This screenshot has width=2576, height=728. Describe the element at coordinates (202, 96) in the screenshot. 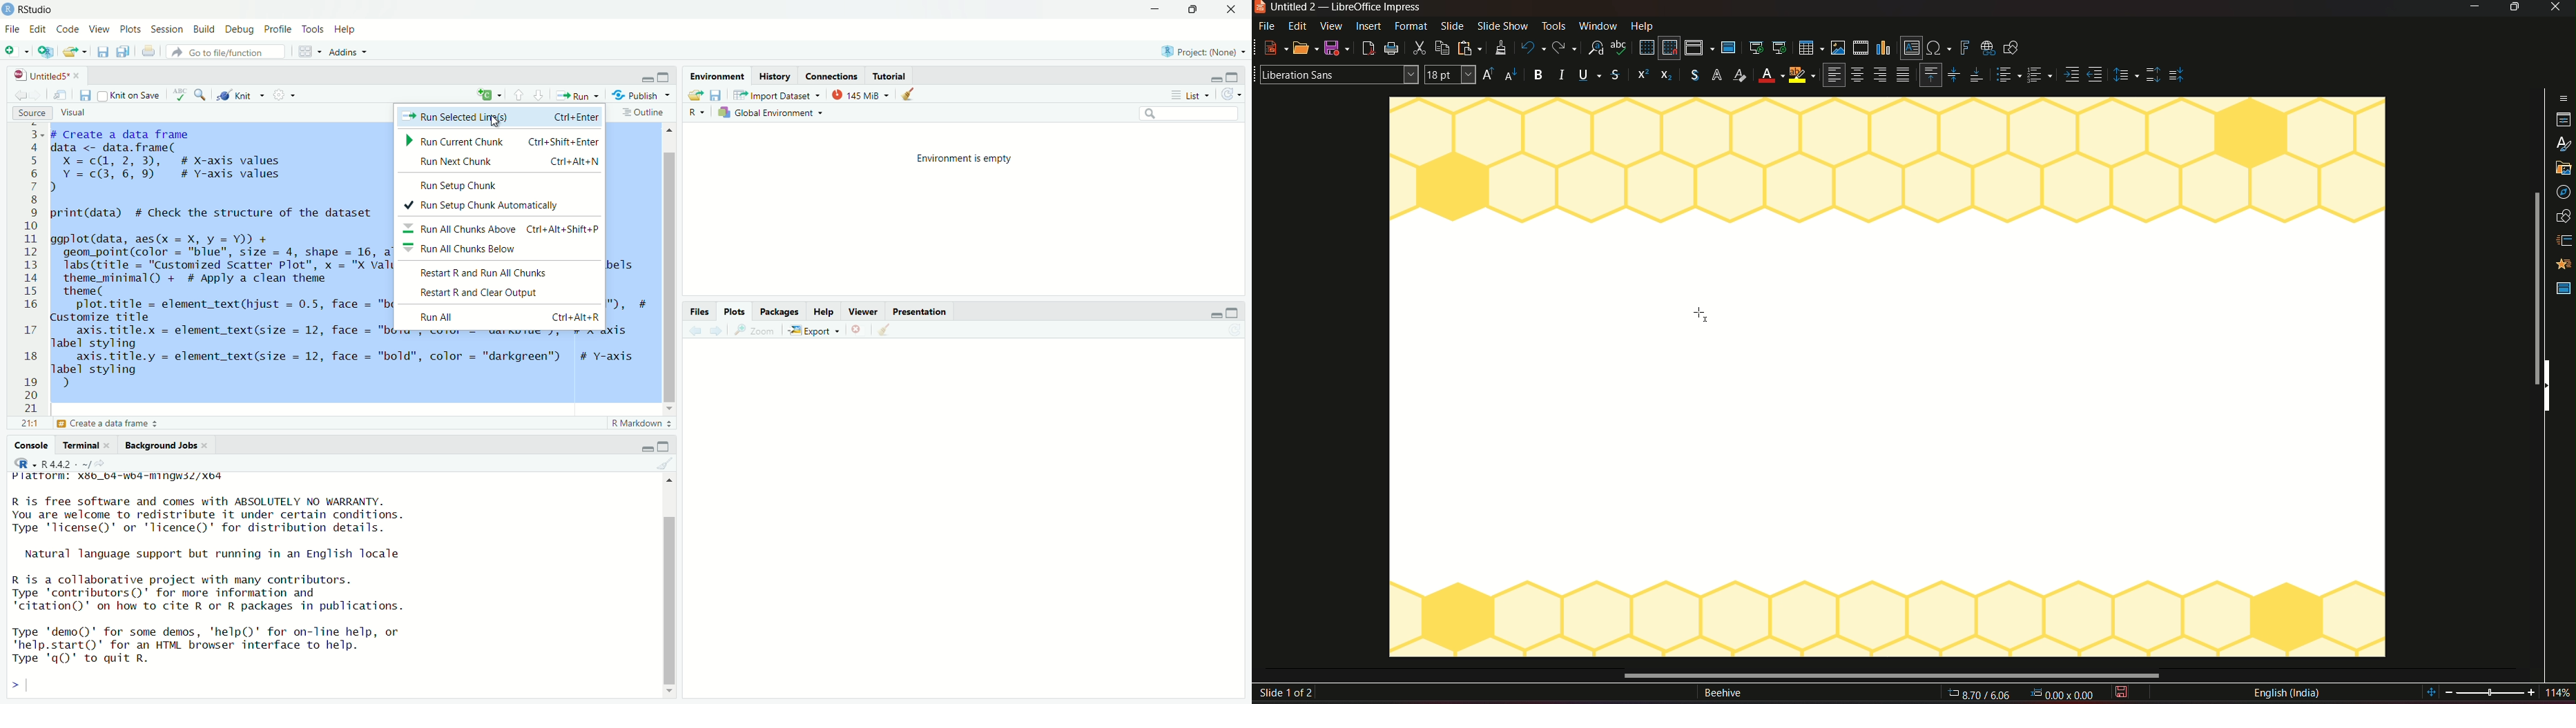

I see `Find/replace` at that location.